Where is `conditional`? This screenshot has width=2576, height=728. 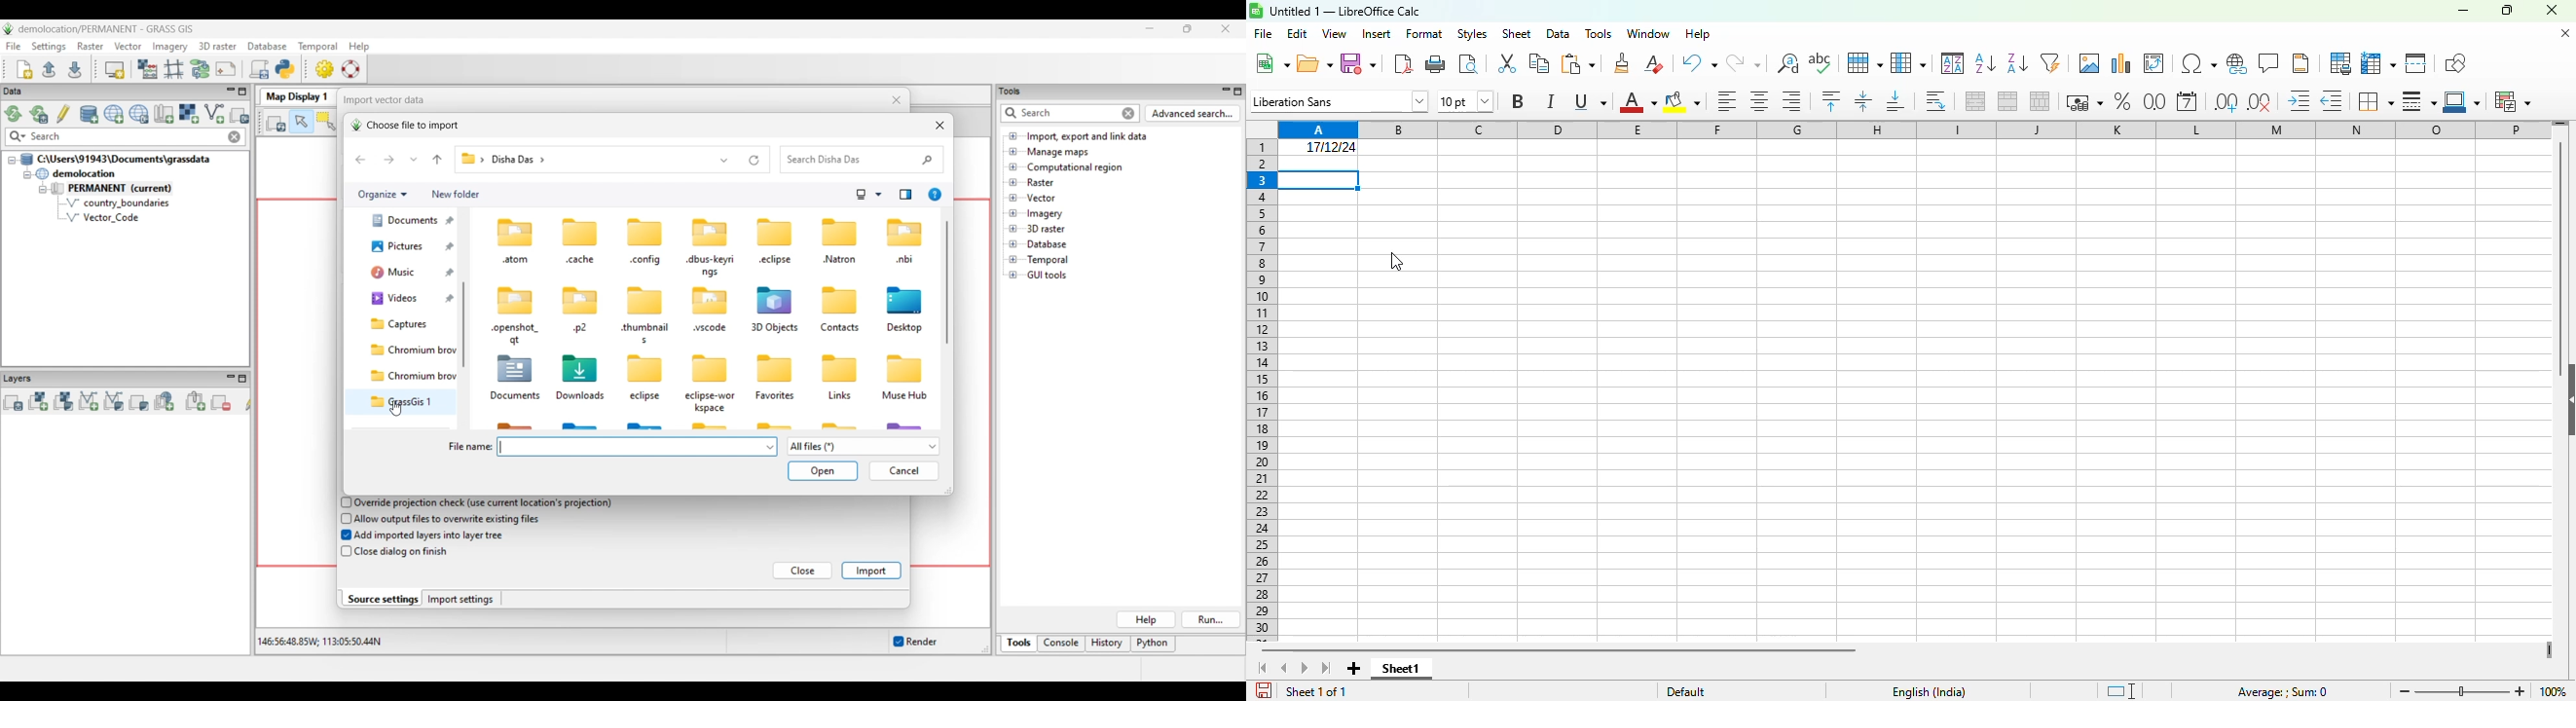 conditional is located at coordinates (2513, 101).